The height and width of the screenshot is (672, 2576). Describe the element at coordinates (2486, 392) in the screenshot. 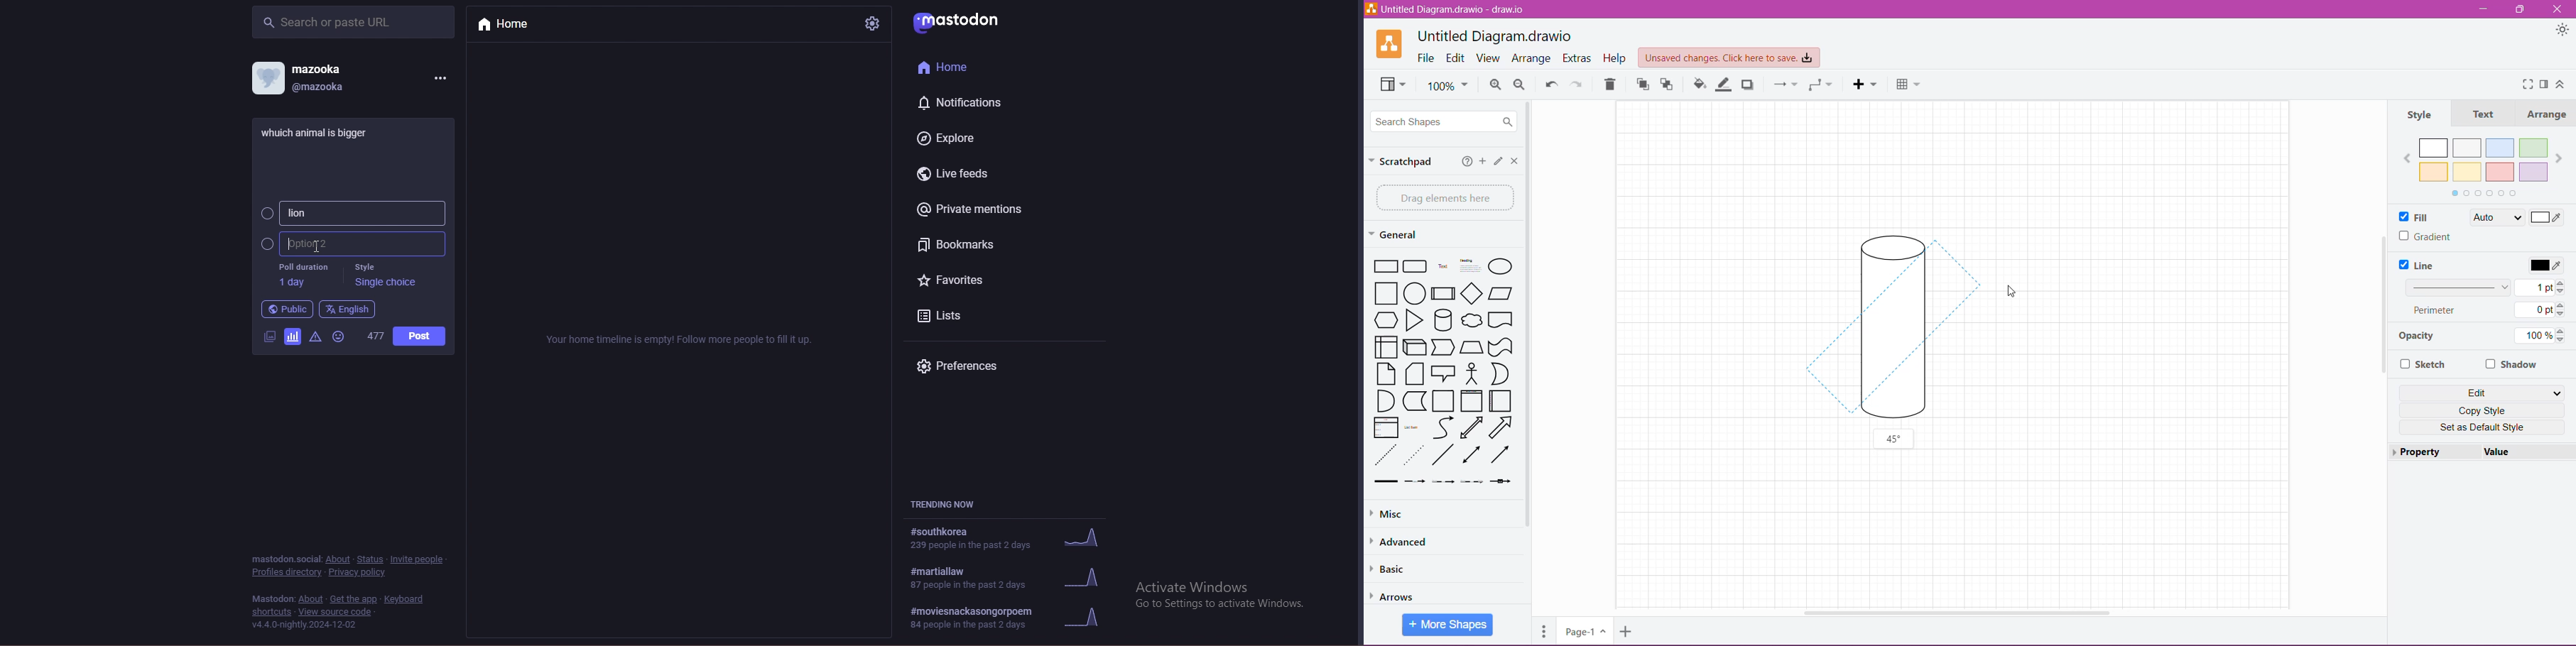

I see `Edit` at that location.